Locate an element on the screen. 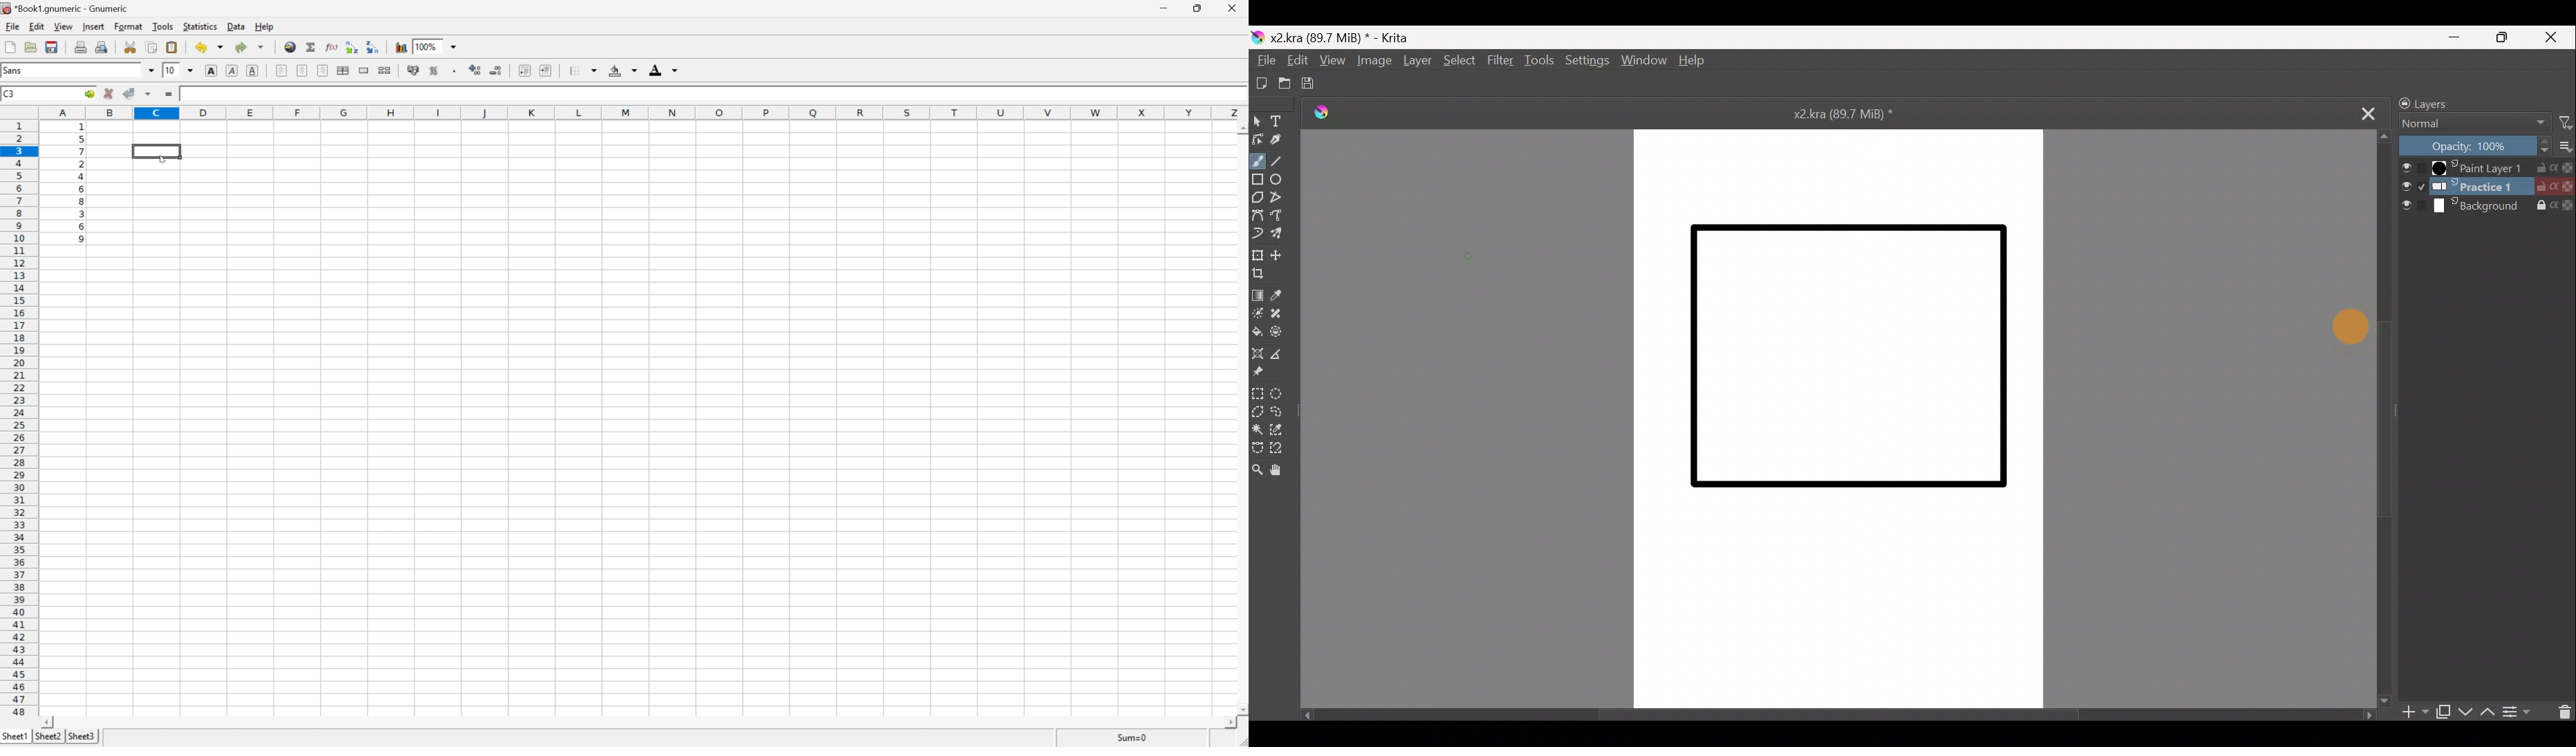  sheet3 is located at coordinates (82, 735).